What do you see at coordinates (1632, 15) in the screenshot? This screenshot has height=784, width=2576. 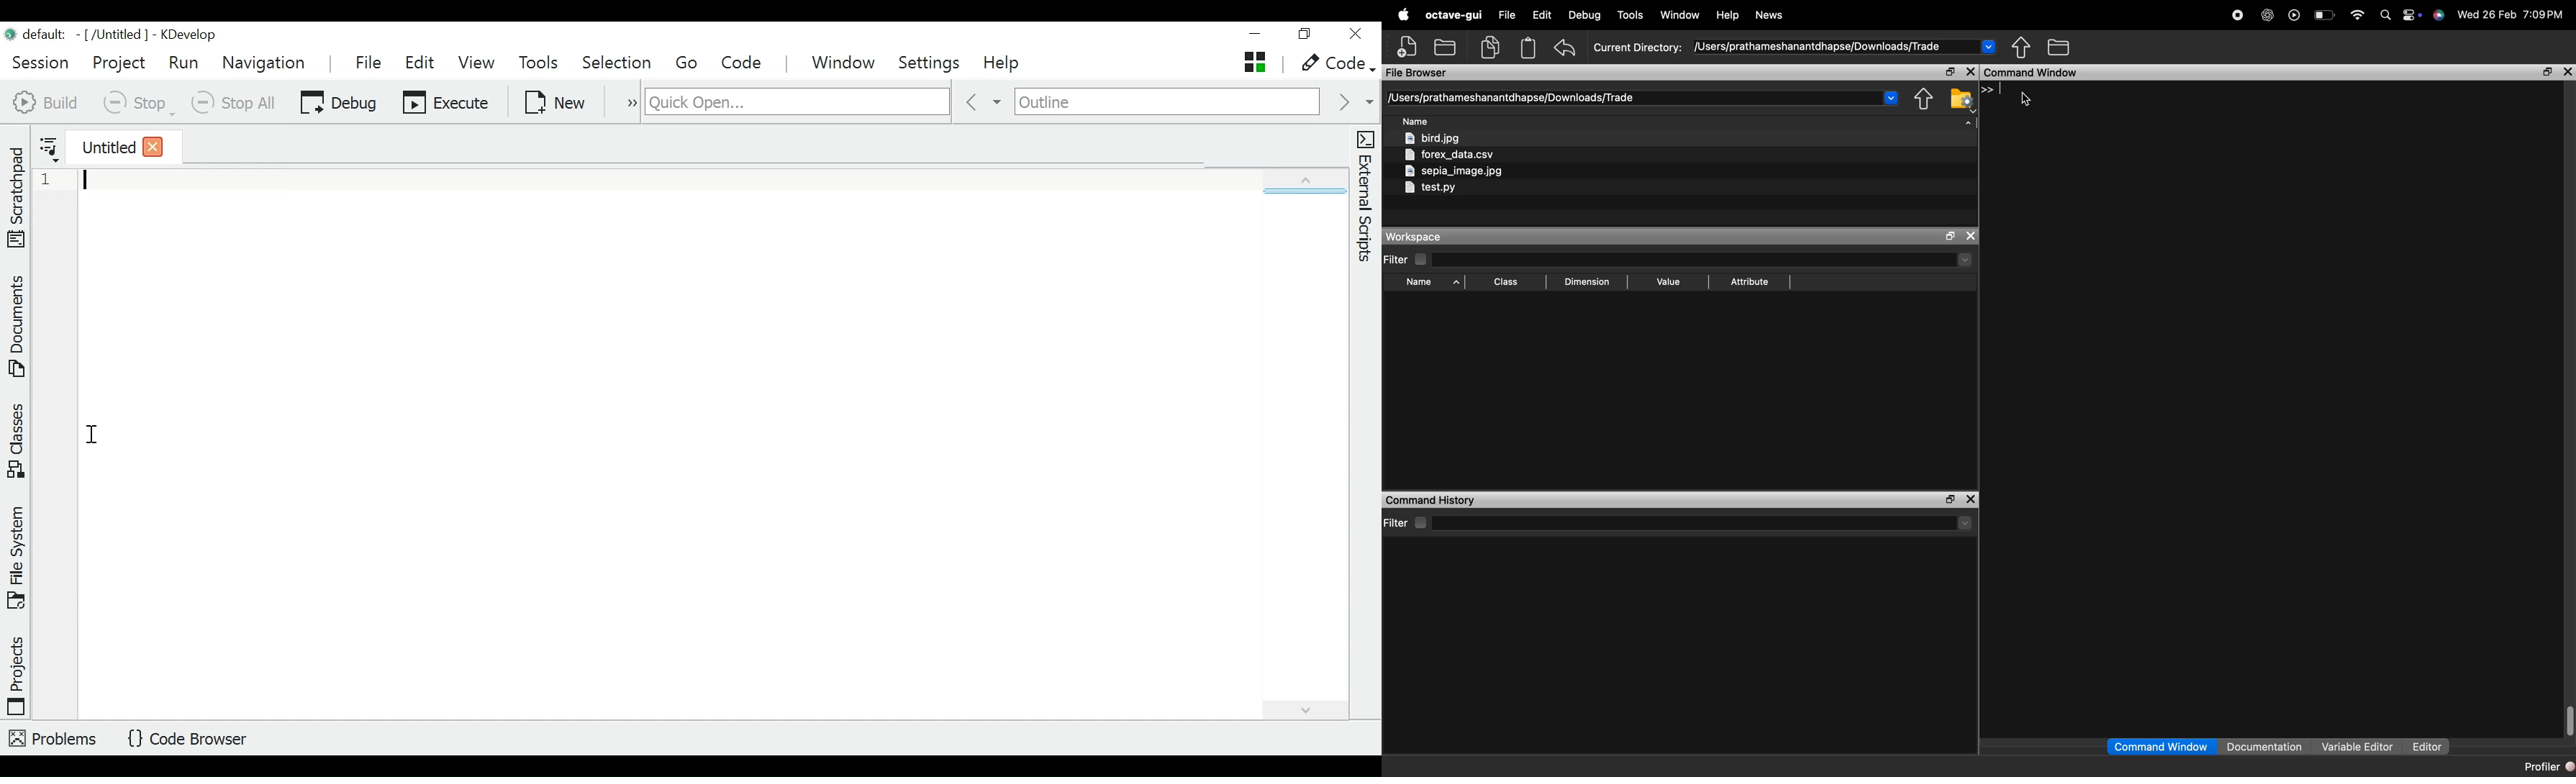 I see `tools` at bounding box center [1632, 15].